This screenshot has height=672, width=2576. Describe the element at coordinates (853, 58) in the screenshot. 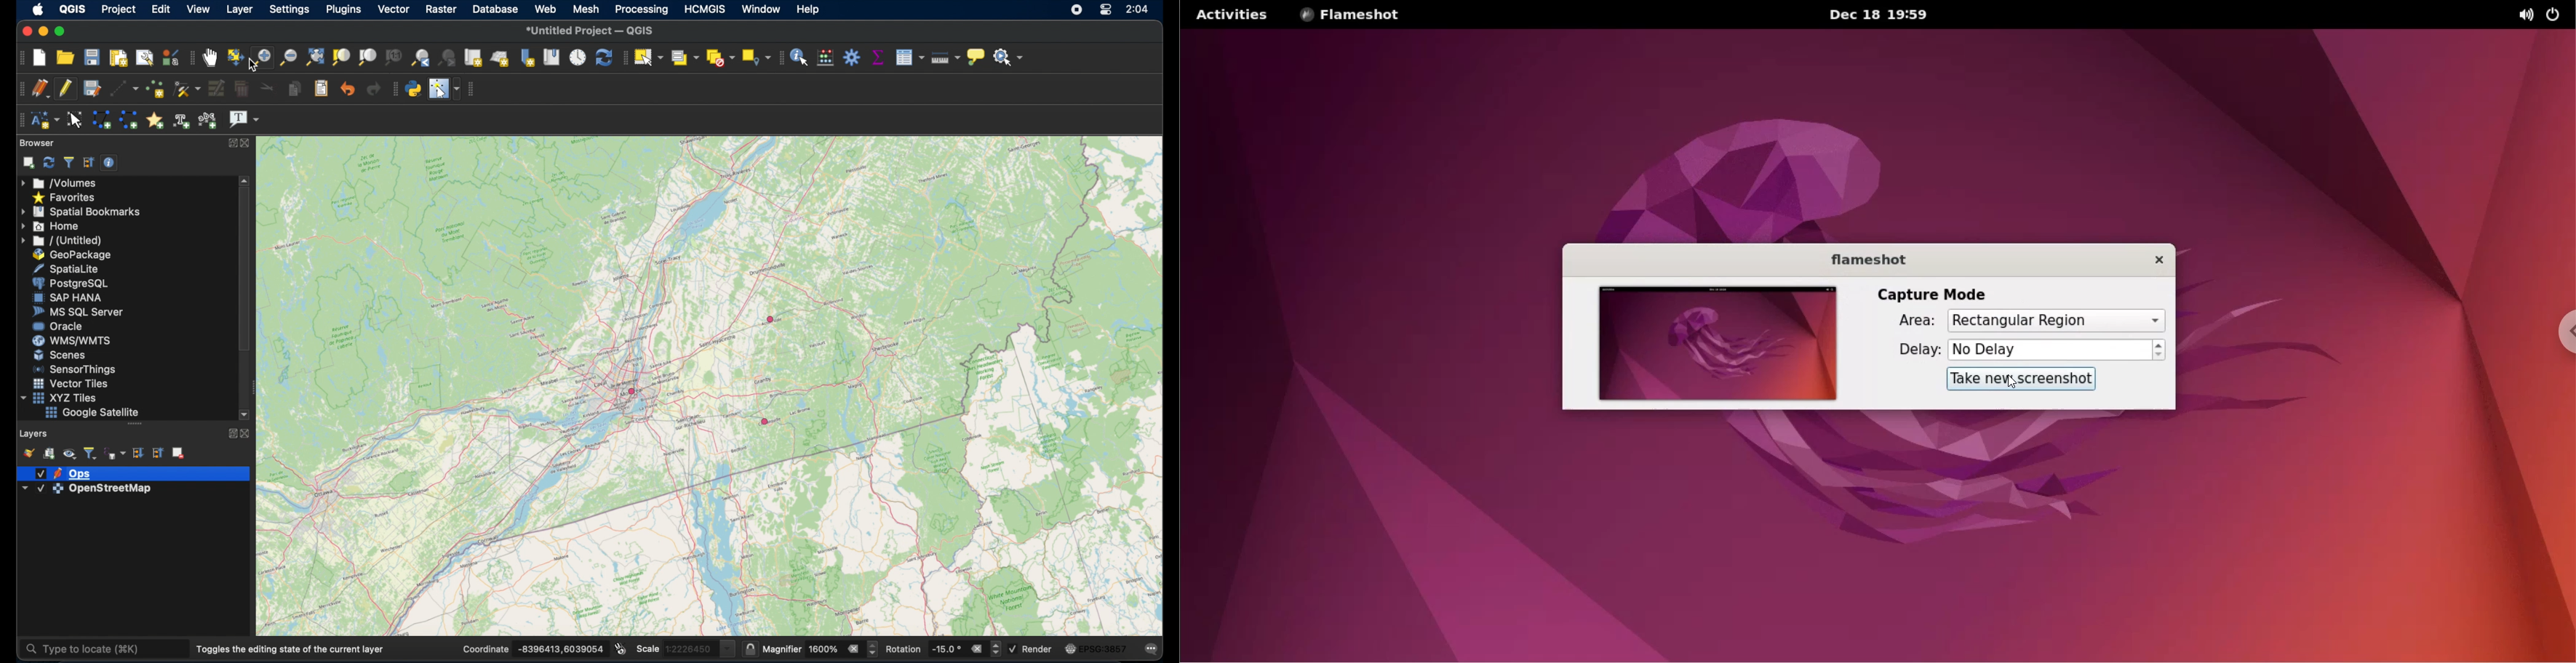

I see `toolbox` at that location.